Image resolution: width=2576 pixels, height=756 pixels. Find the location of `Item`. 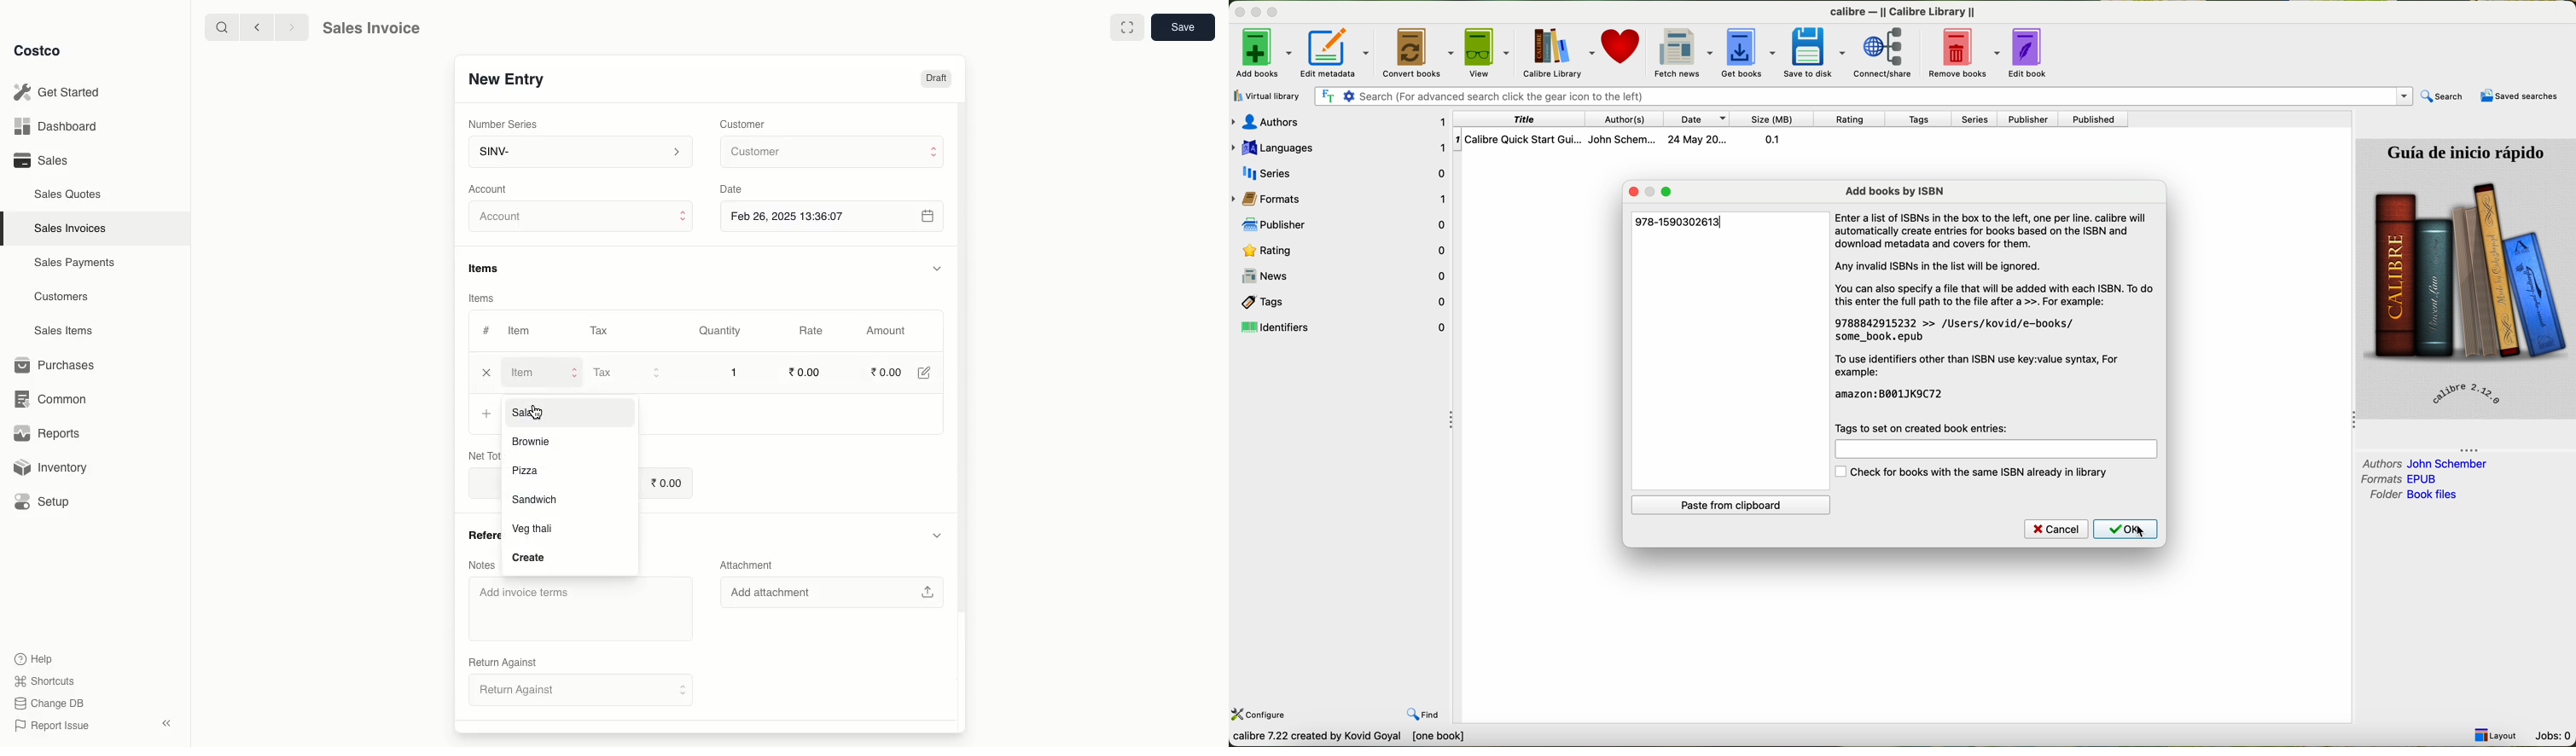

Item is located at coordinates (521, 333).